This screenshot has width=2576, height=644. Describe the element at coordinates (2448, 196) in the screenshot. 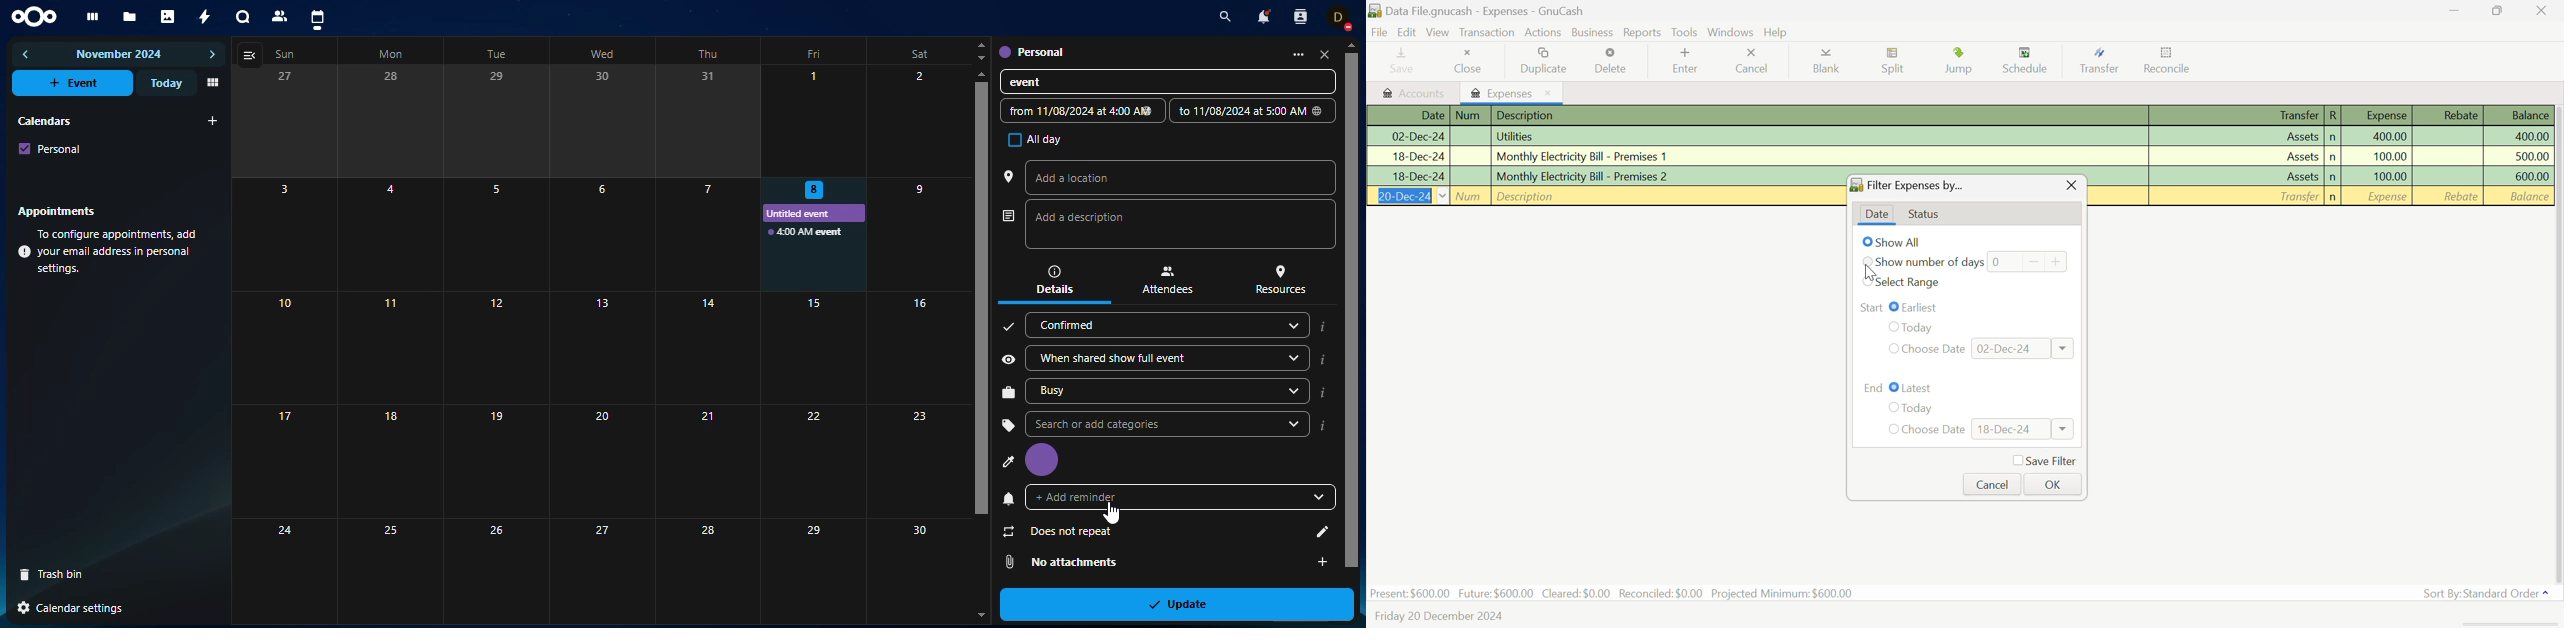

I see `Rebate` at that location.